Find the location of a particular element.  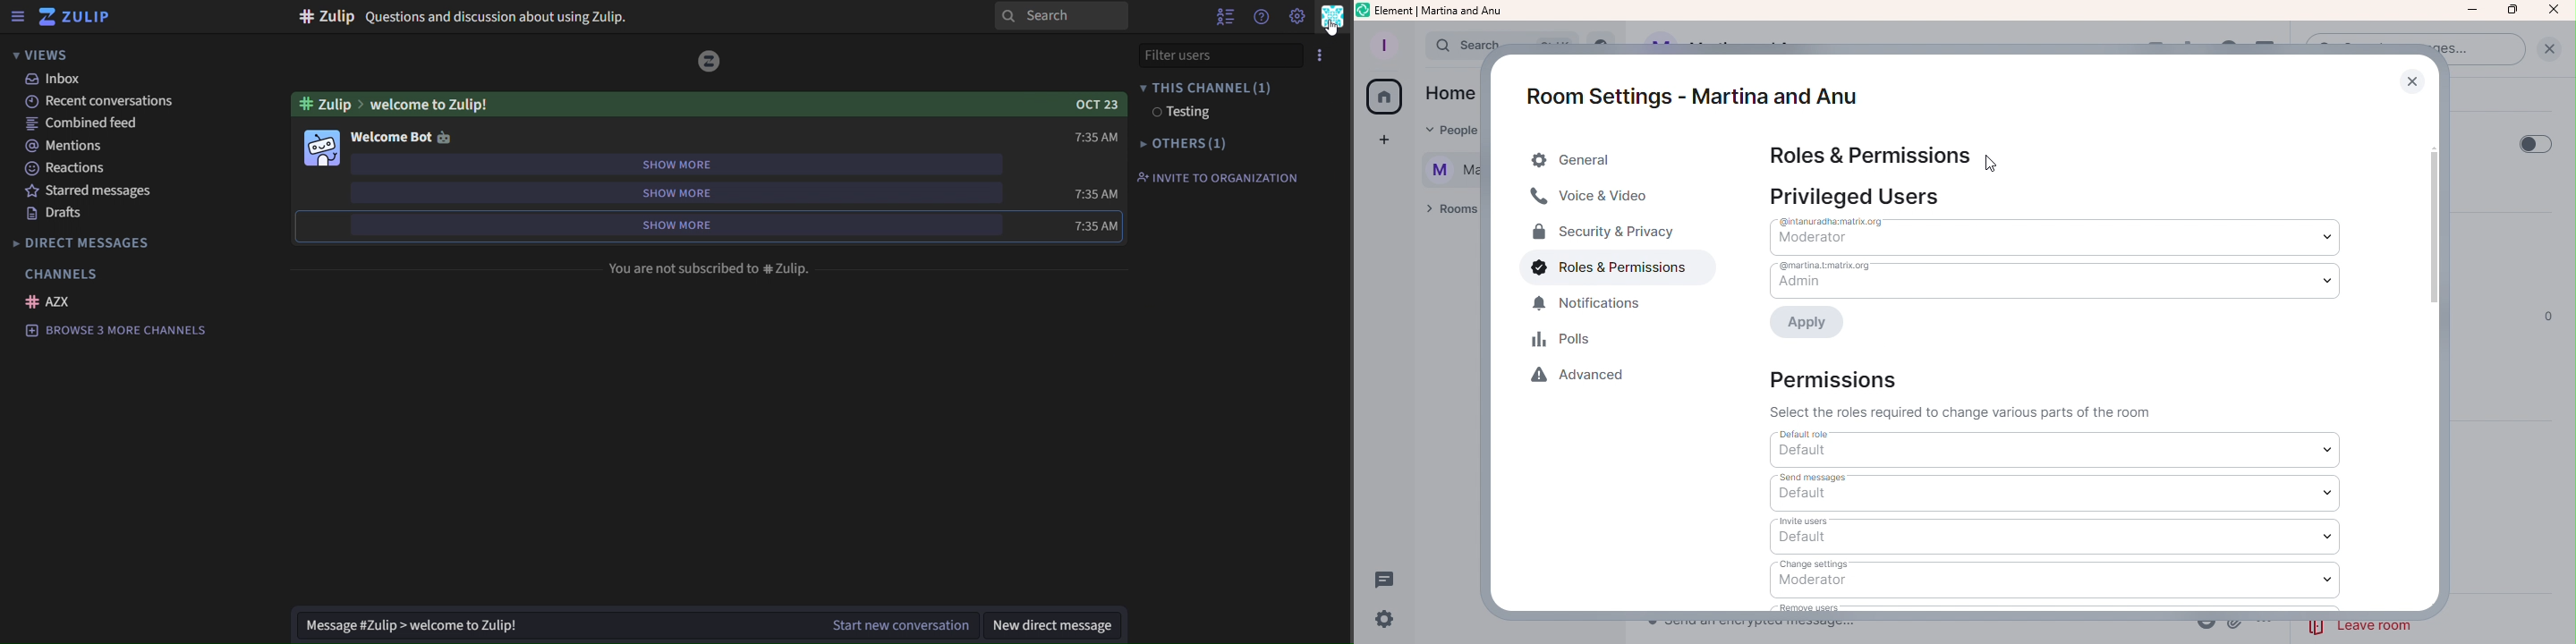

filter users is located at coordinates (1205, 54).